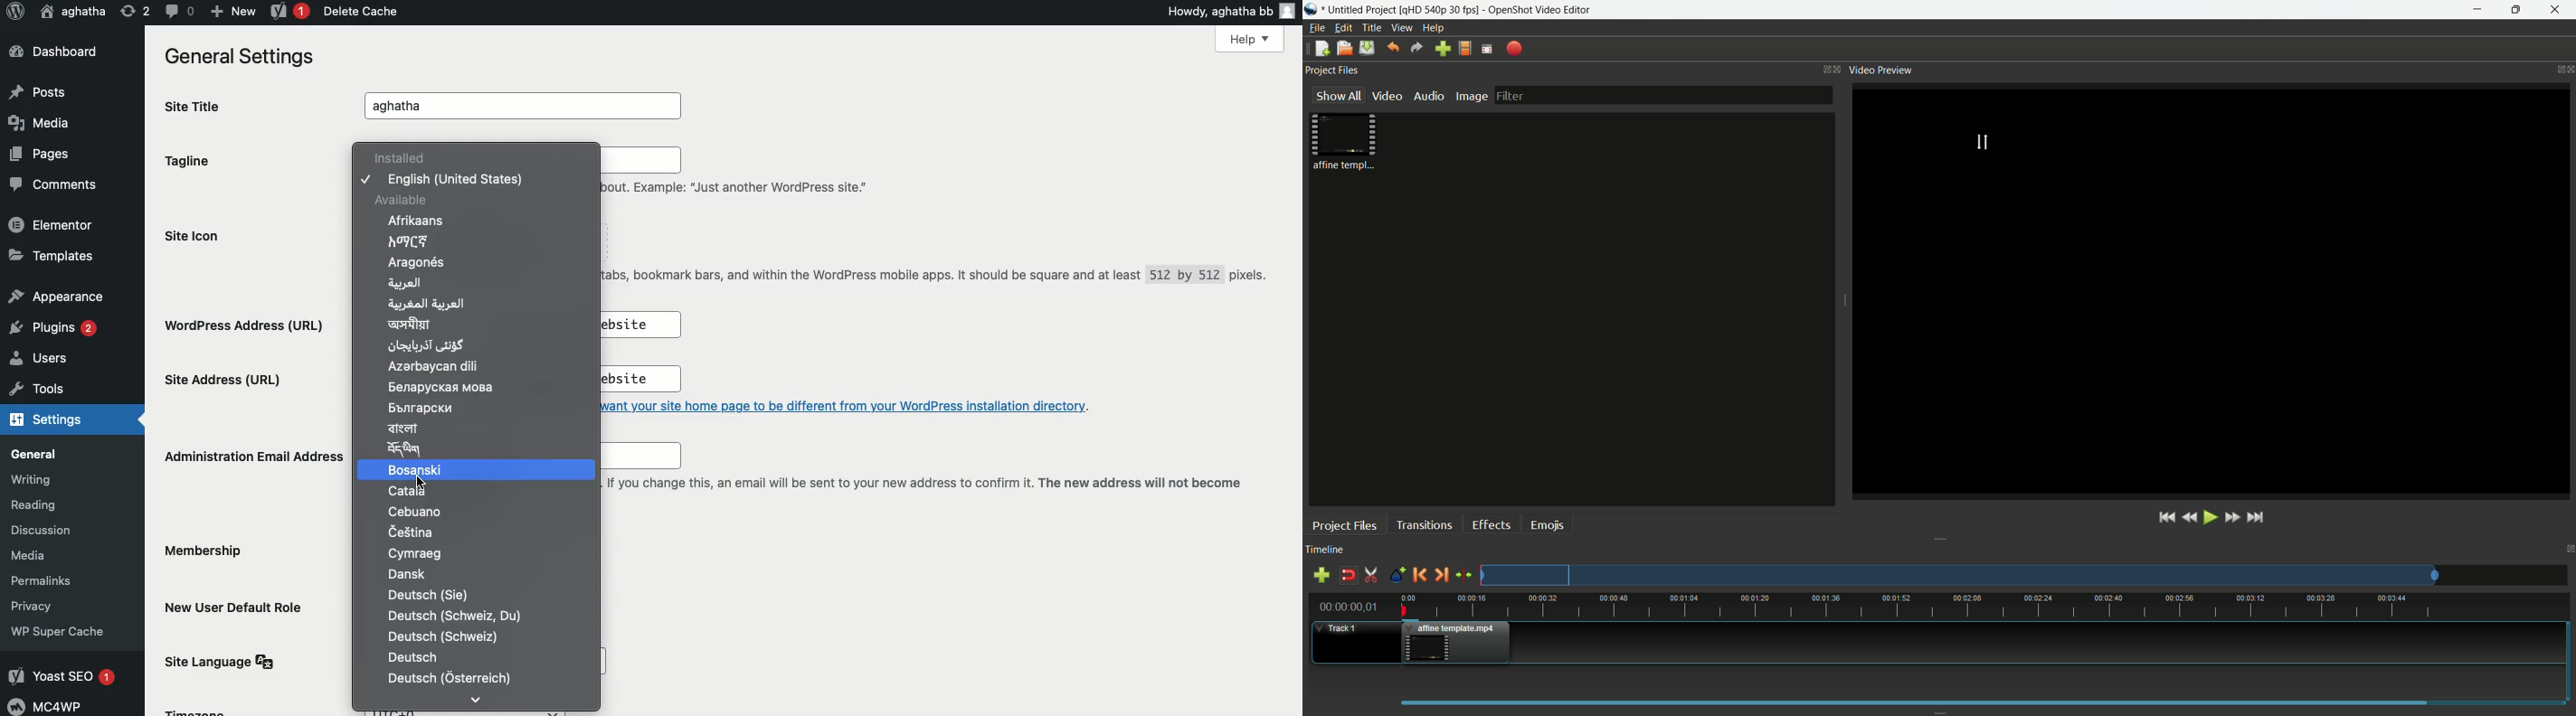  What do you see at coordinates (1403, 27) in the screenshot?
I see `view menu` at bounding box center [1403, 27].